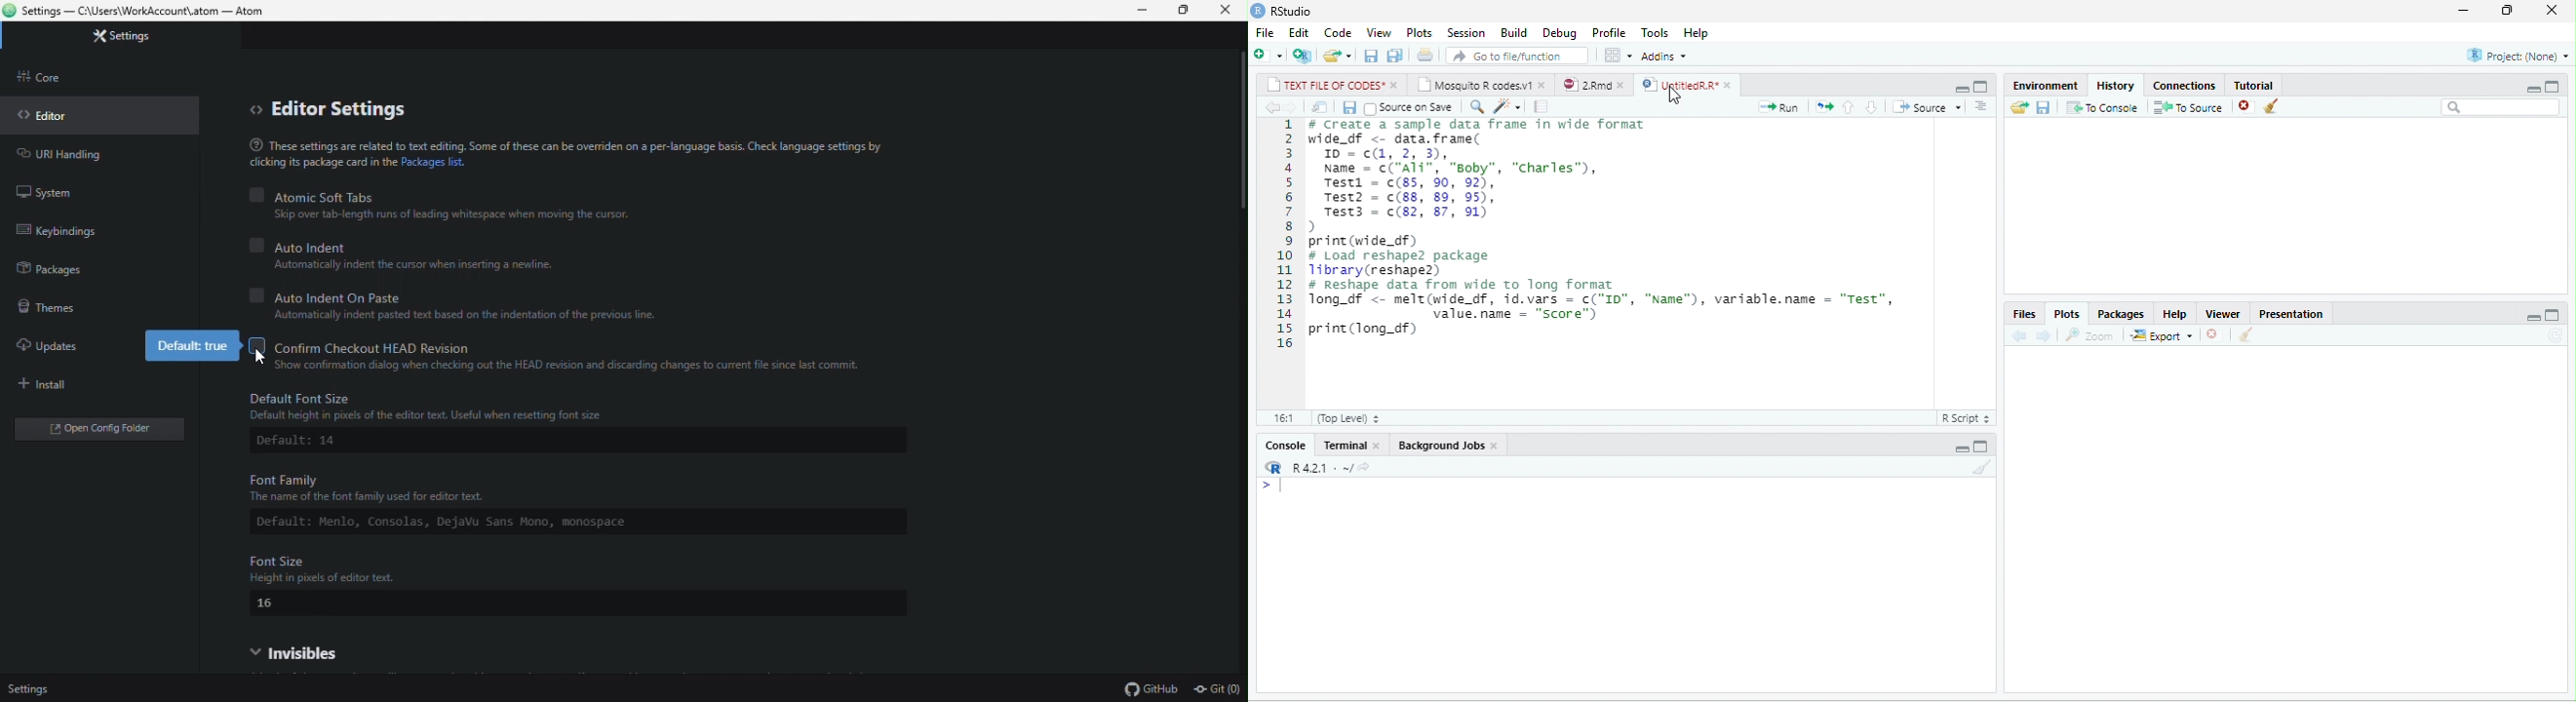 This screenshot has height=728, width=2576. I want to click on maximize, so click(2553, 87).